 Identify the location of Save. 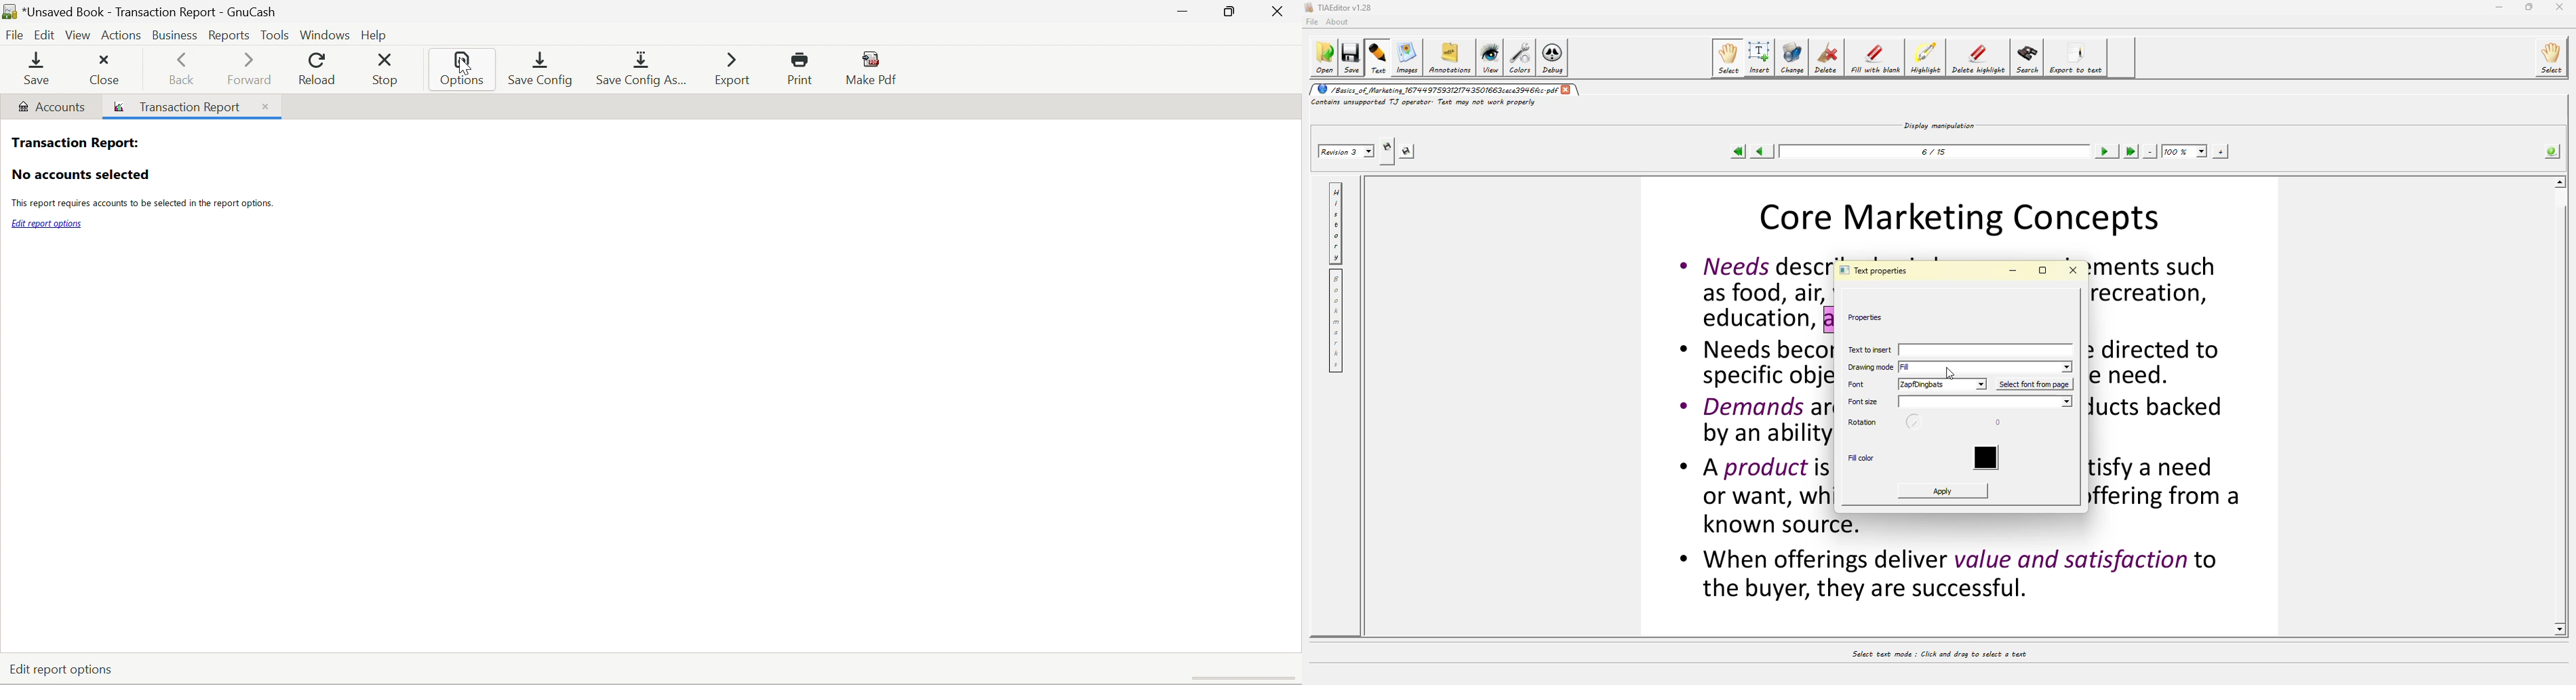
(34, 71).